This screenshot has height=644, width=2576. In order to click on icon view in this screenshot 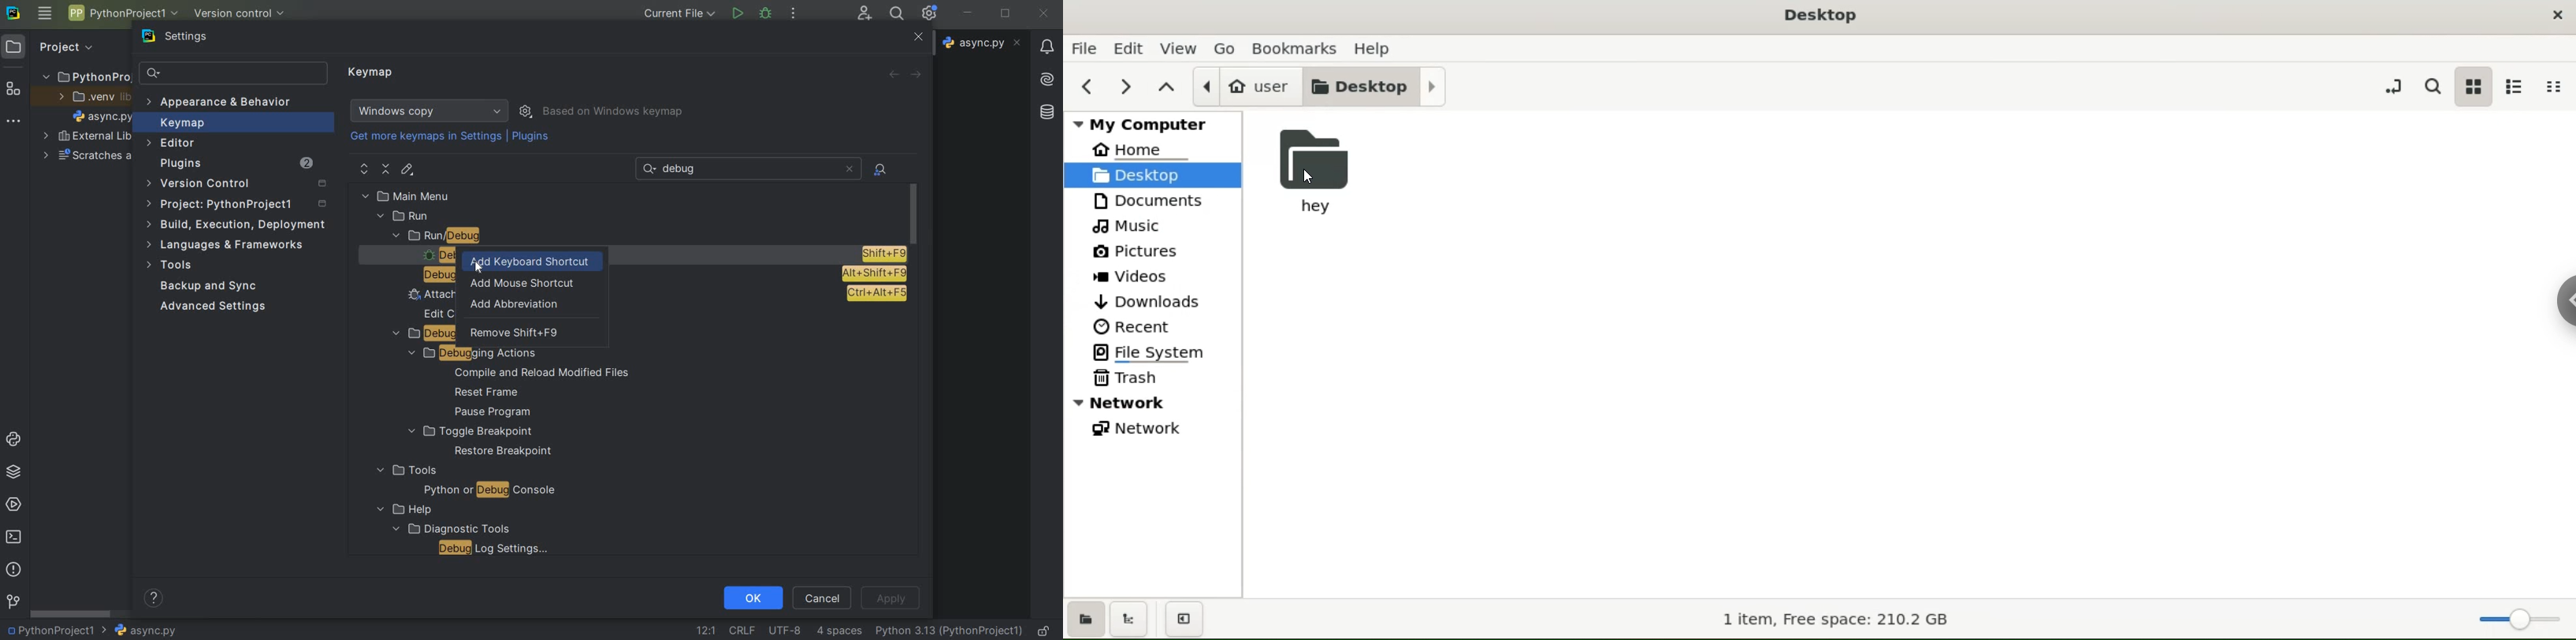, I will do `click(2474, 86)`.